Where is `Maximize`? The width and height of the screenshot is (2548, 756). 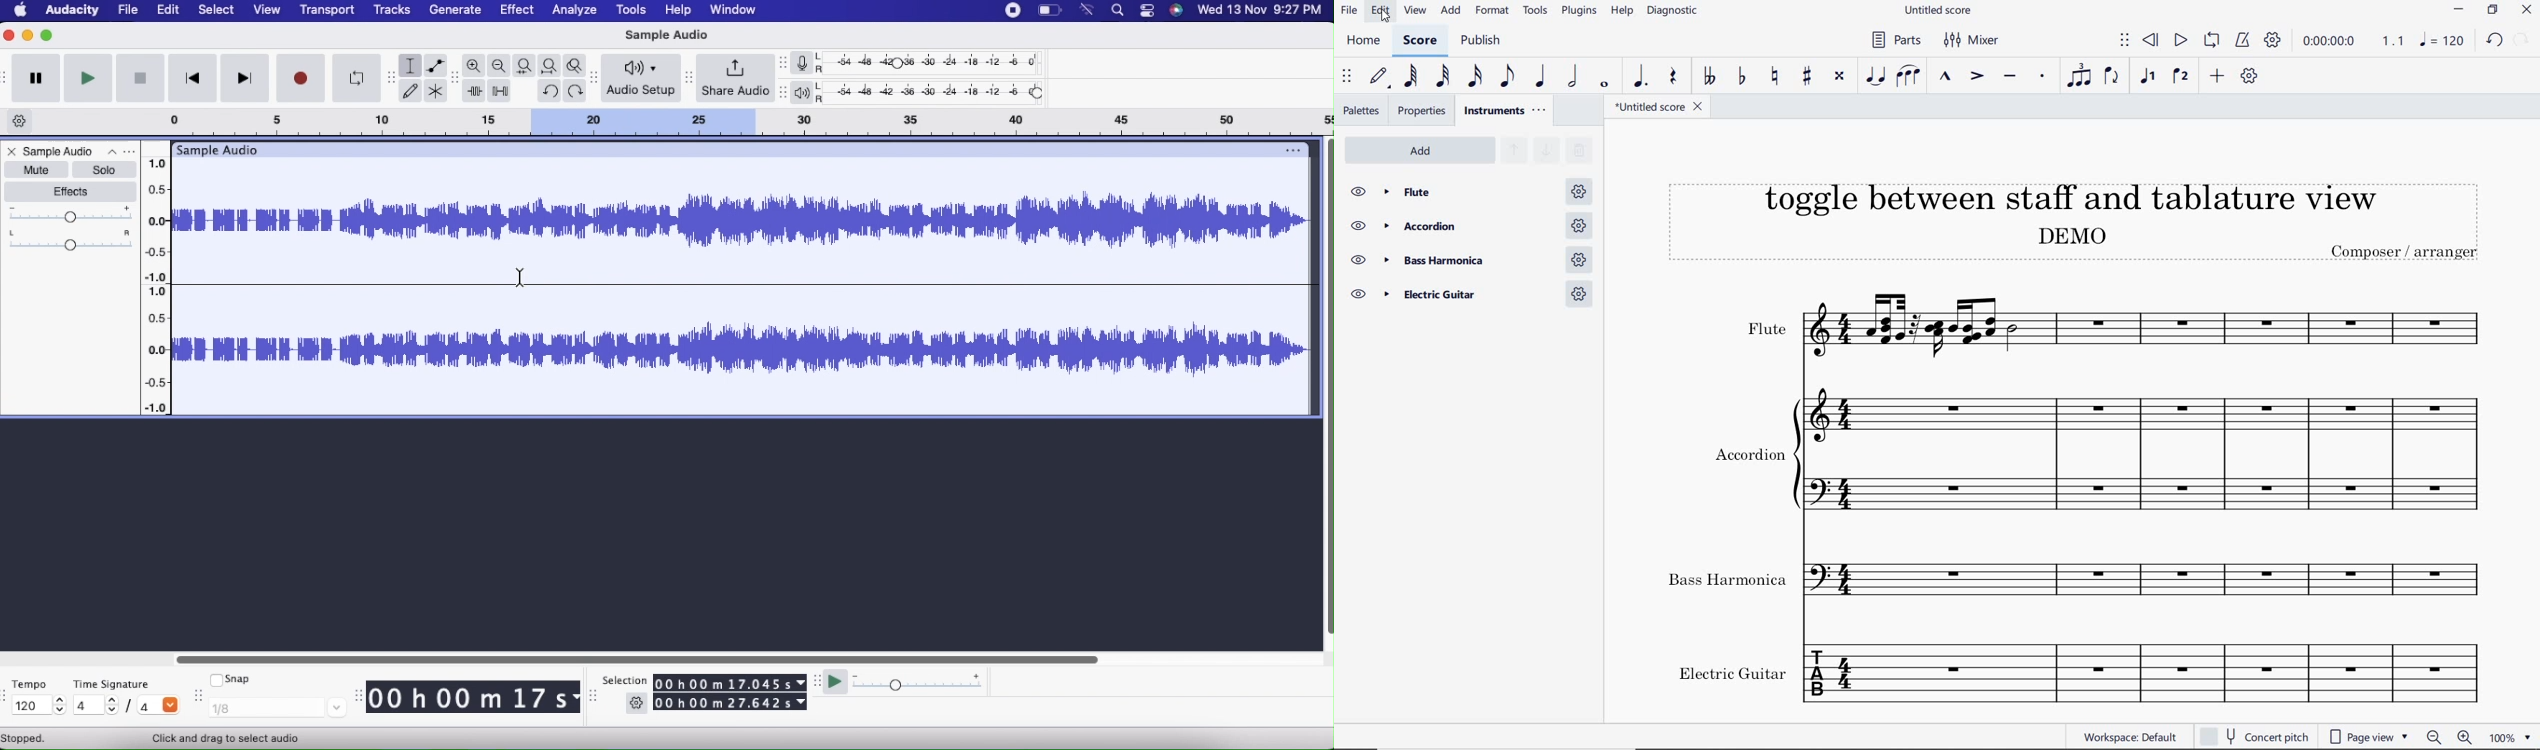 Maximize is located at coordinates (48, 35).